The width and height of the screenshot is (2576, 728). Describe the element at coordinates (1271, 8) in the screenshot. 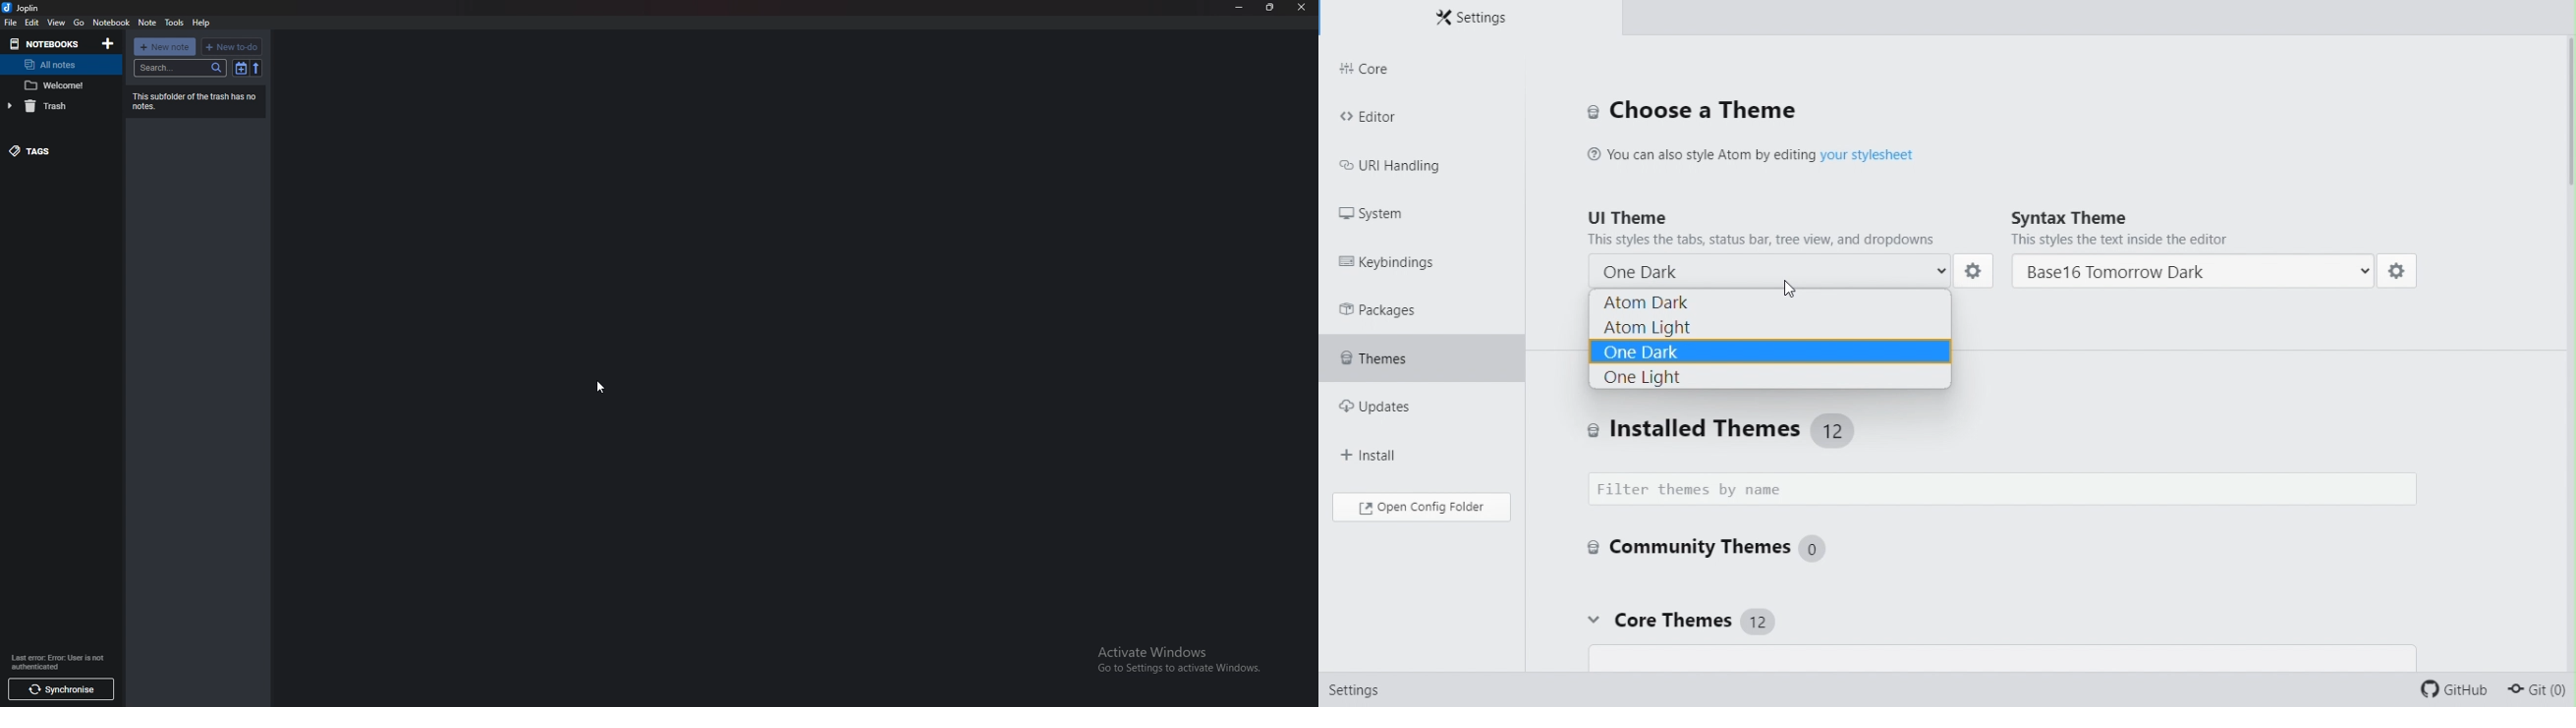

I see `Resize` at that location.